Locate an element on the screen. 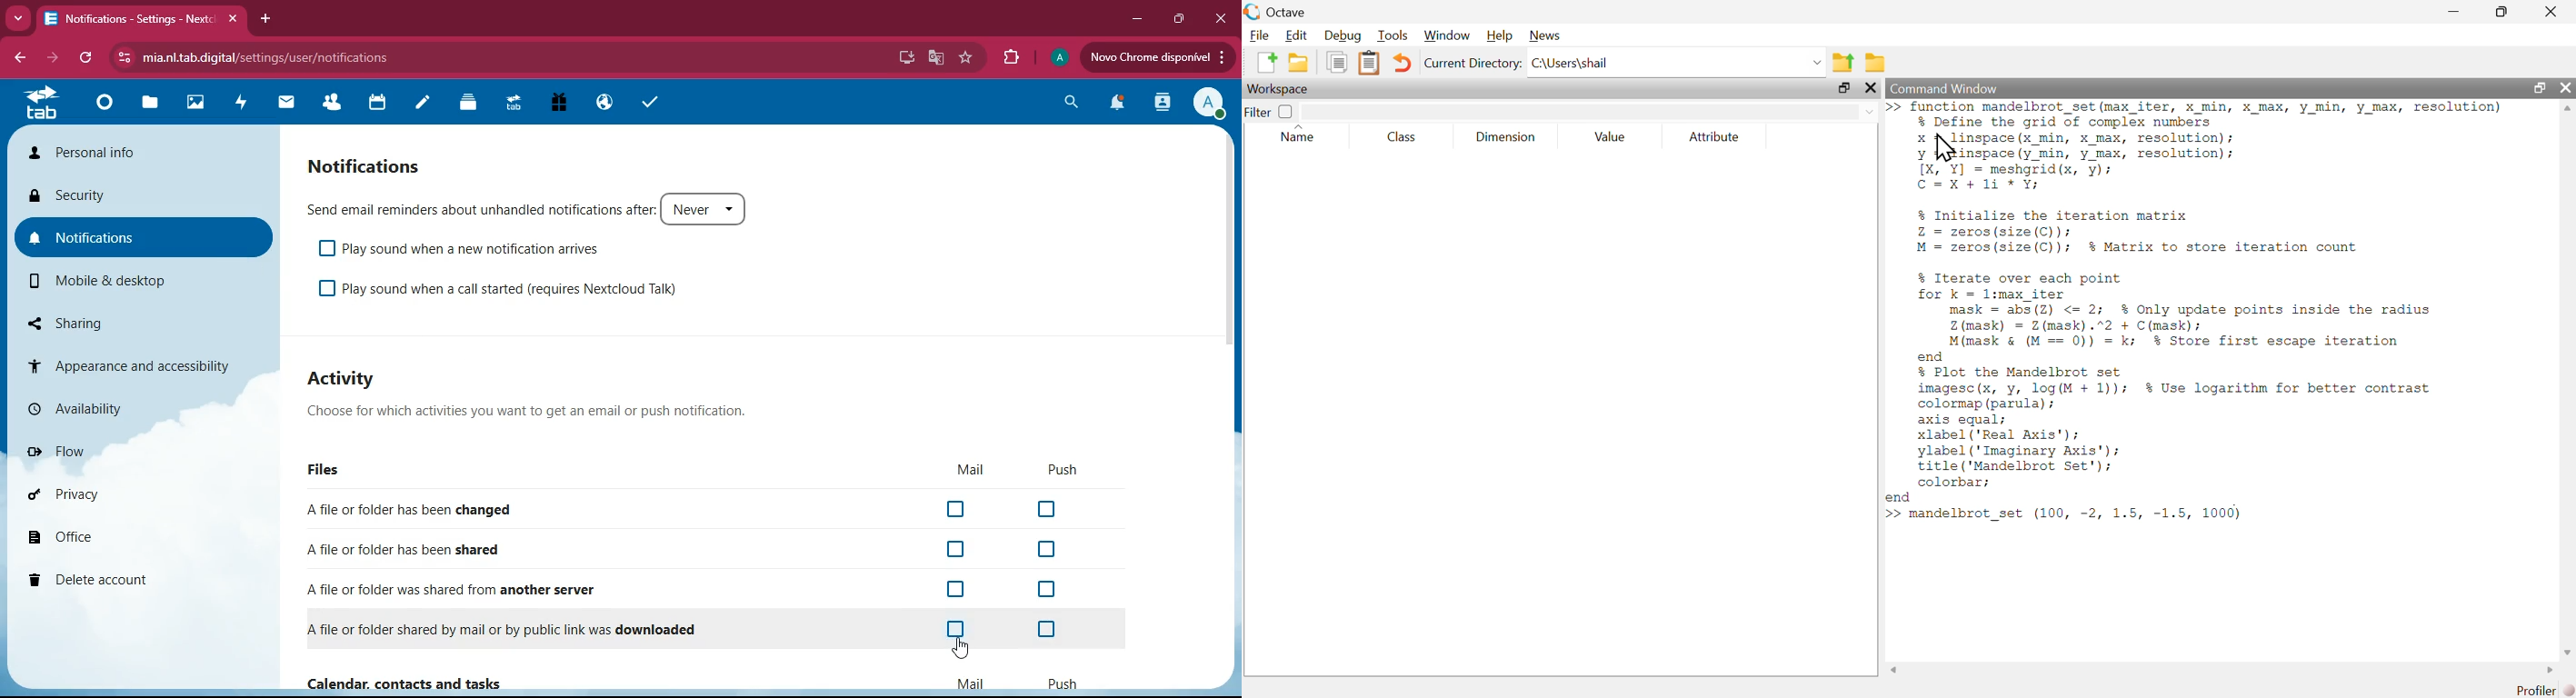 The image size is (2576, 700). File is located at coordinates (1257, 35).